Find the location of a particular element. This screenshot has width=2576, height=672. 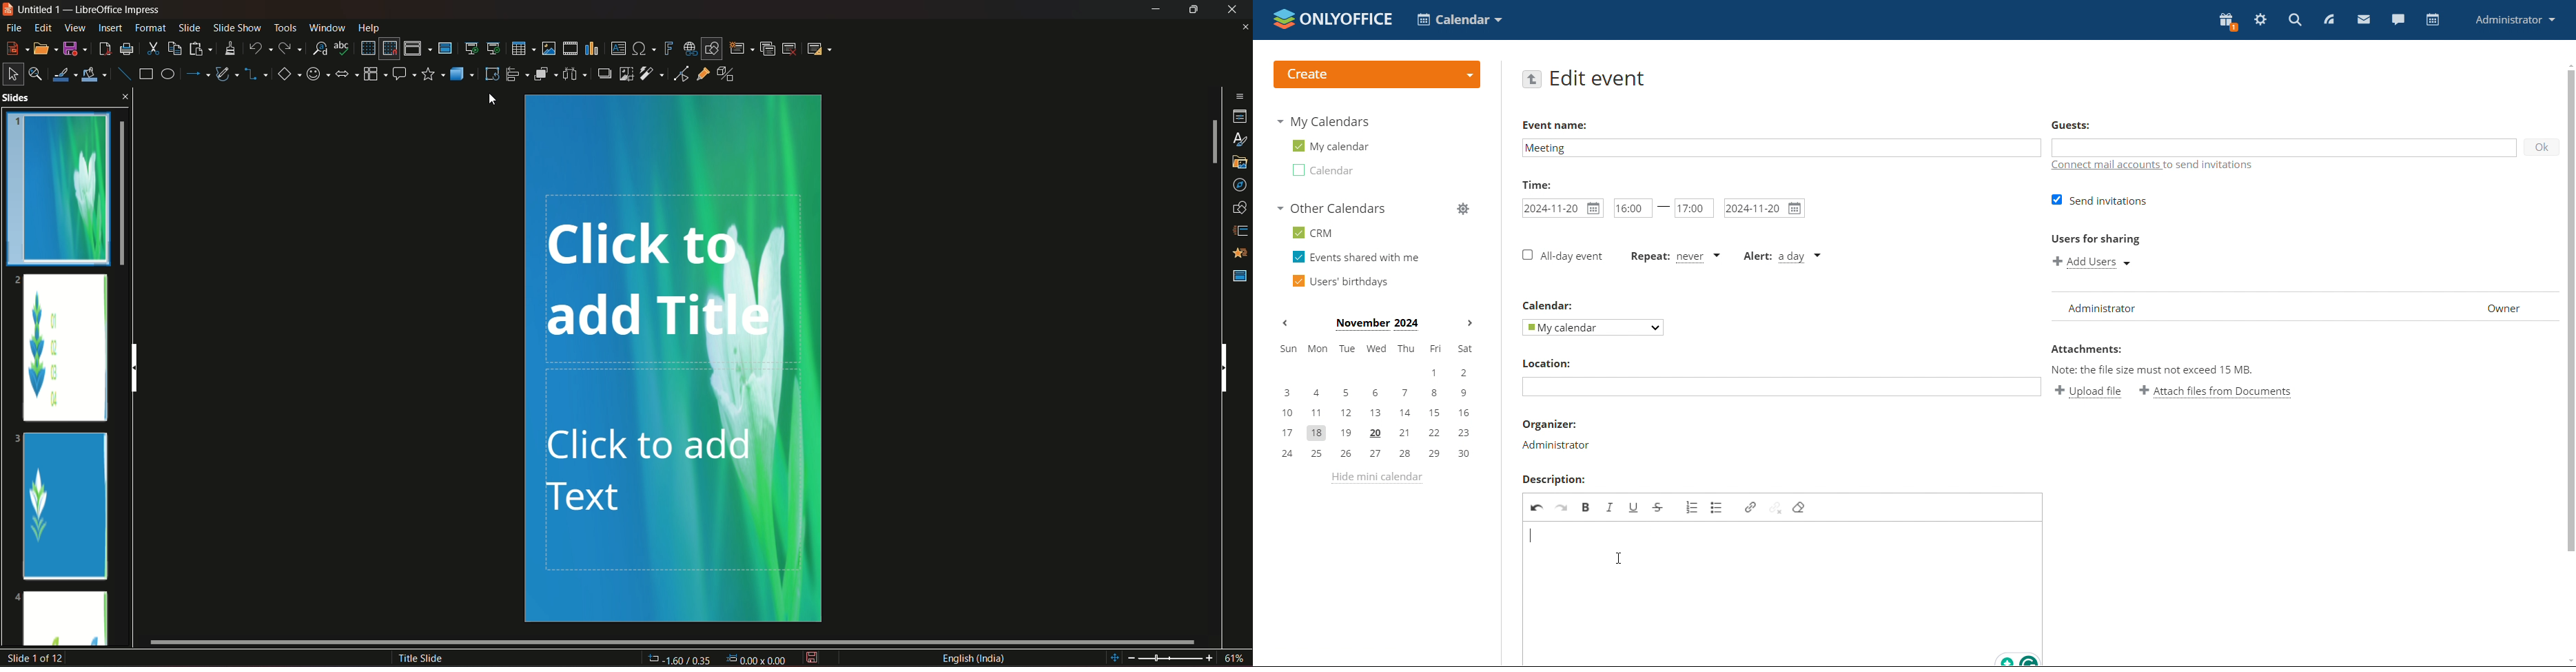

select is located at coordinates (13, 72).